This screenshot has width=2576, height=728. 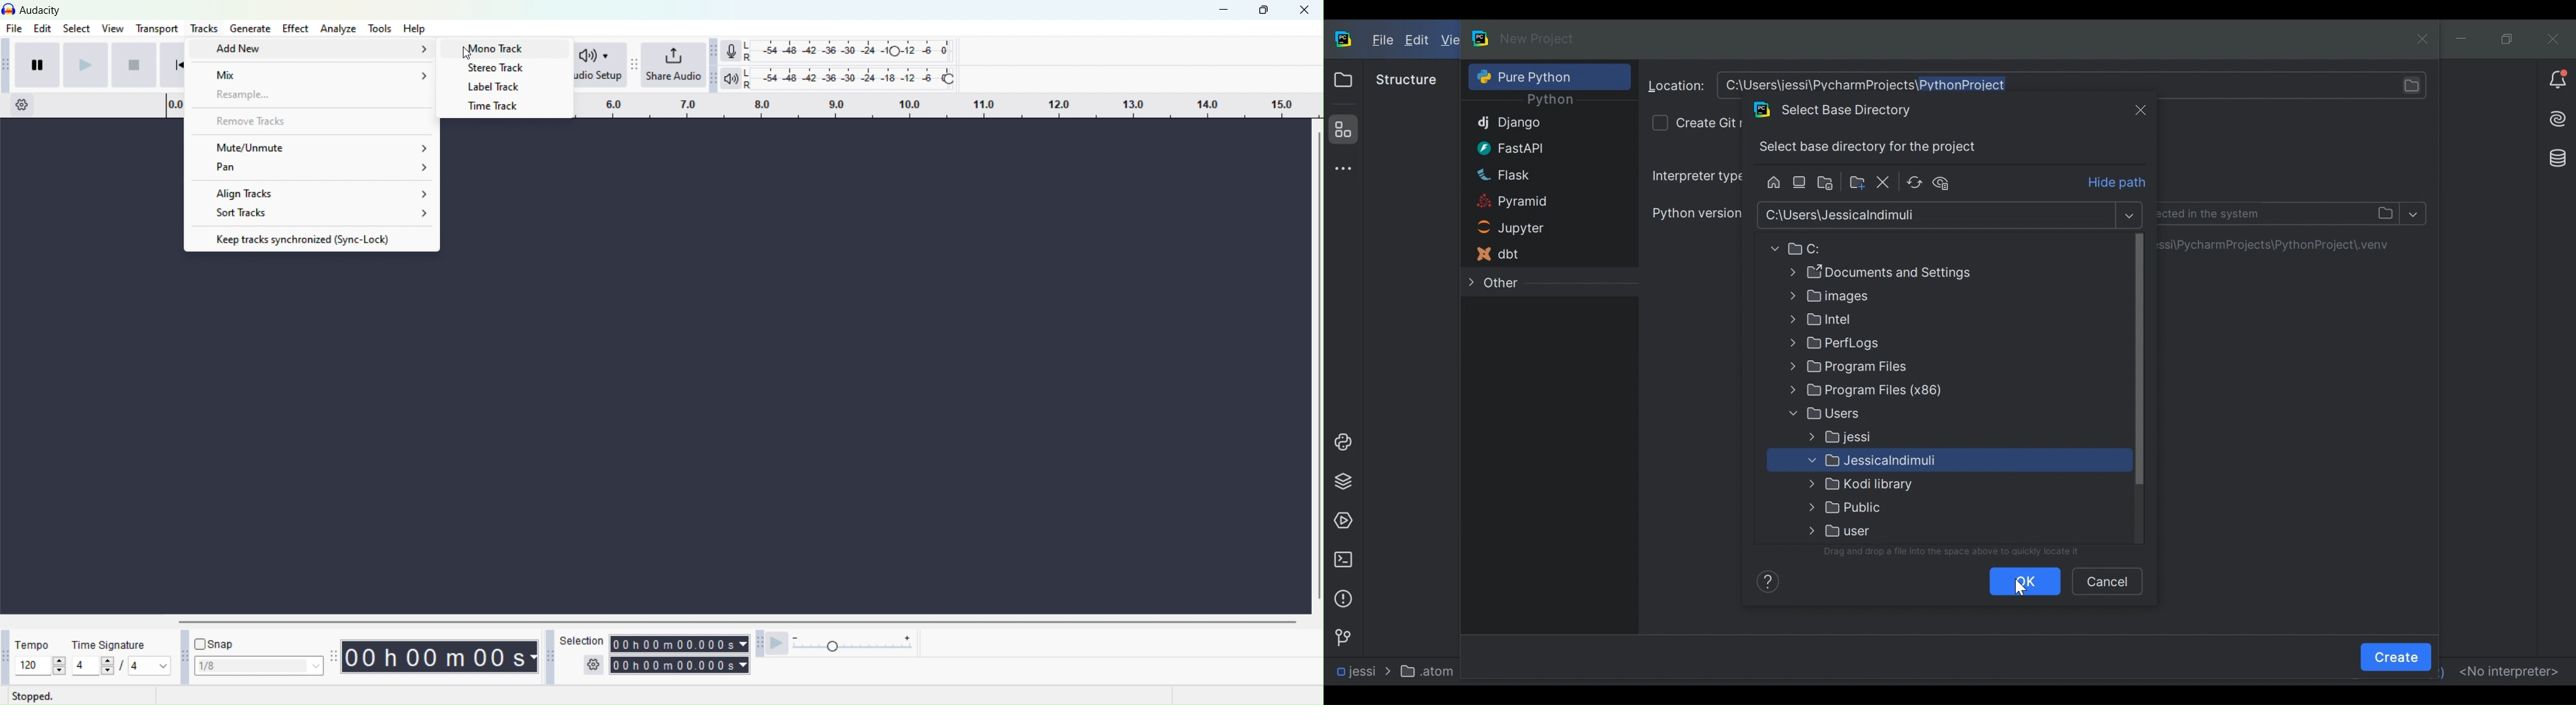 What do you see at coordinates (468, 53) in the screenshot?
I see `cursor` at bounding box center [468, 53].